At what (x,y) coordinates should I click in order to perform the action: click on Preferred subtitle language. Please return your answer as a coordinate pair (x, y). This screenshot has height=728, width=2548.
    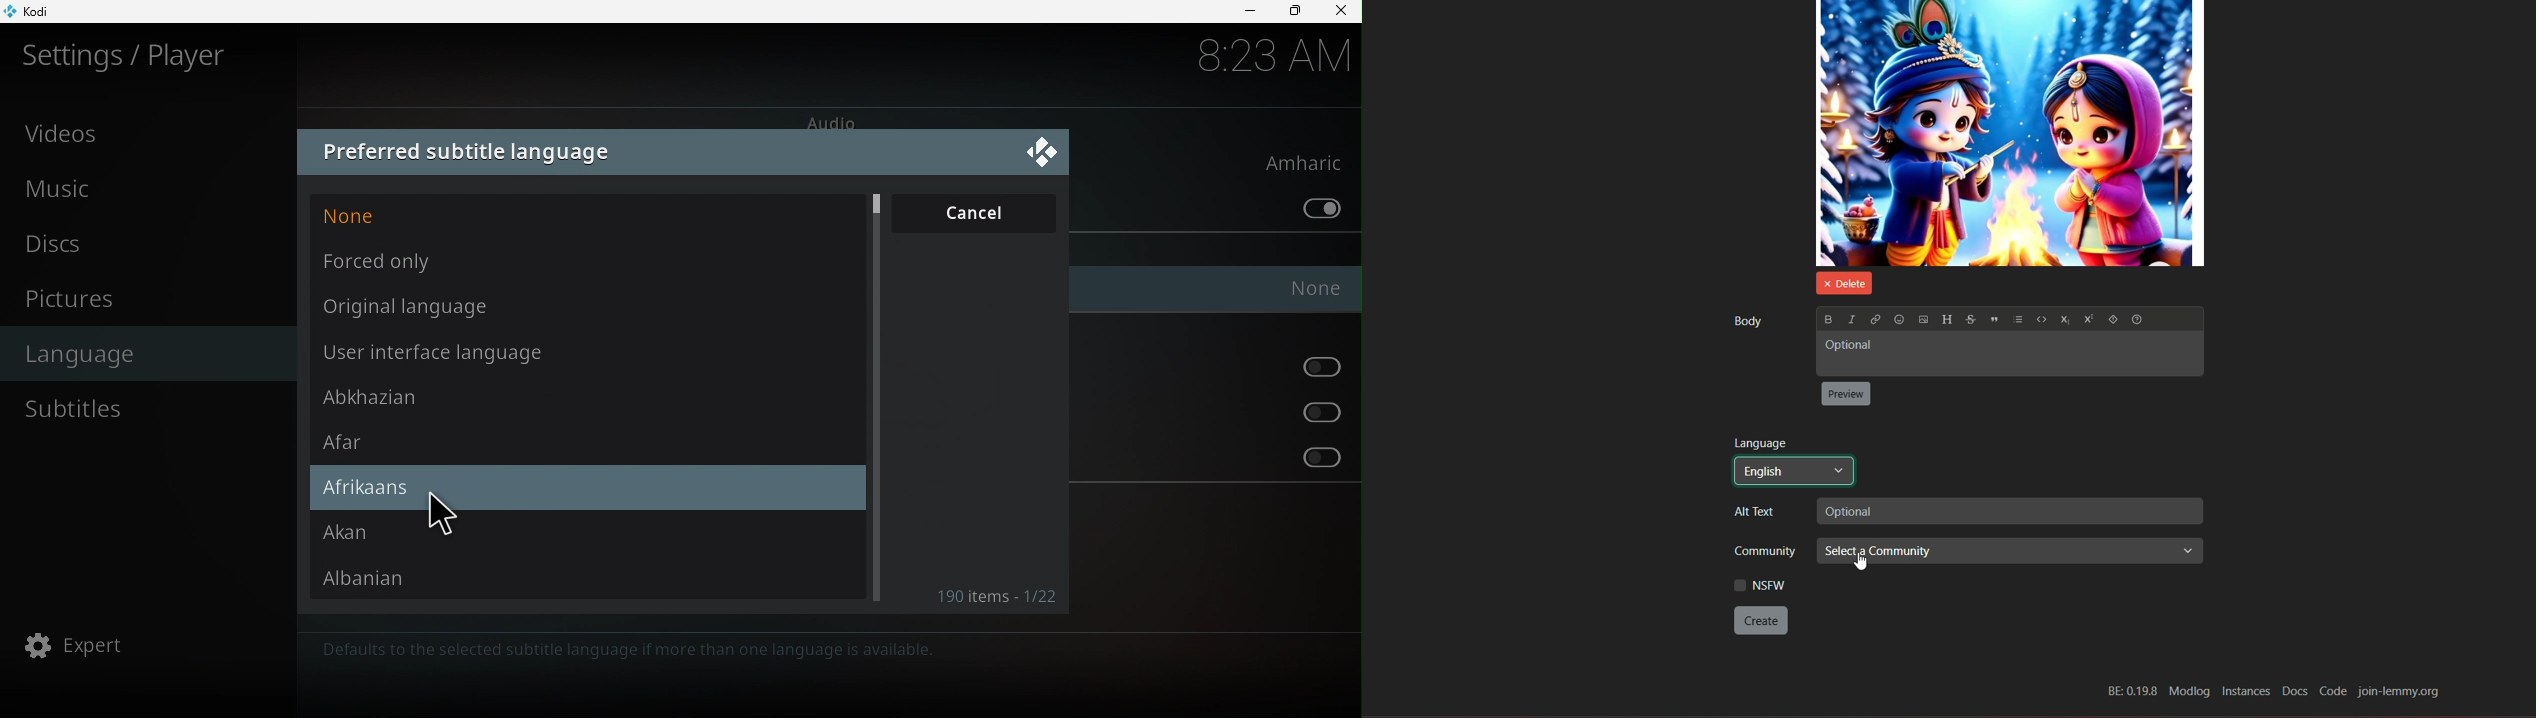
    Looking at the image, I should click on (1216, 289).